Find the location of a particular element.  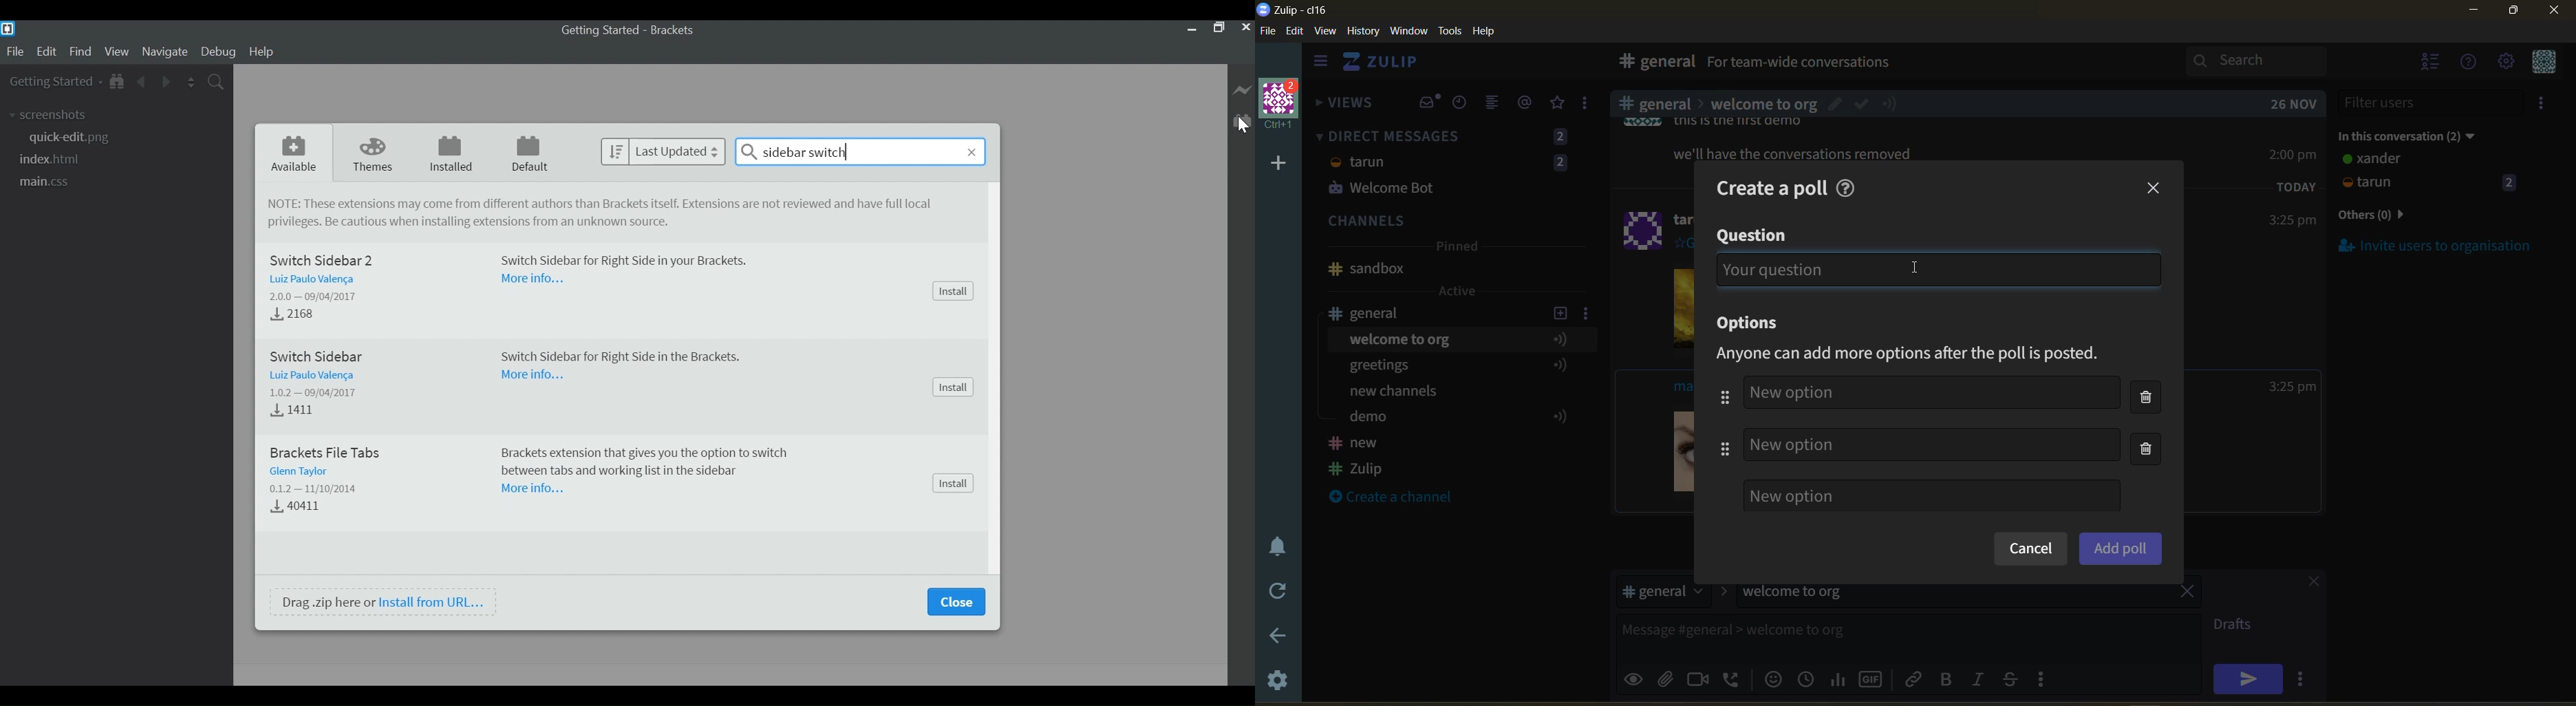

close is located at coordinates (2555, 14).